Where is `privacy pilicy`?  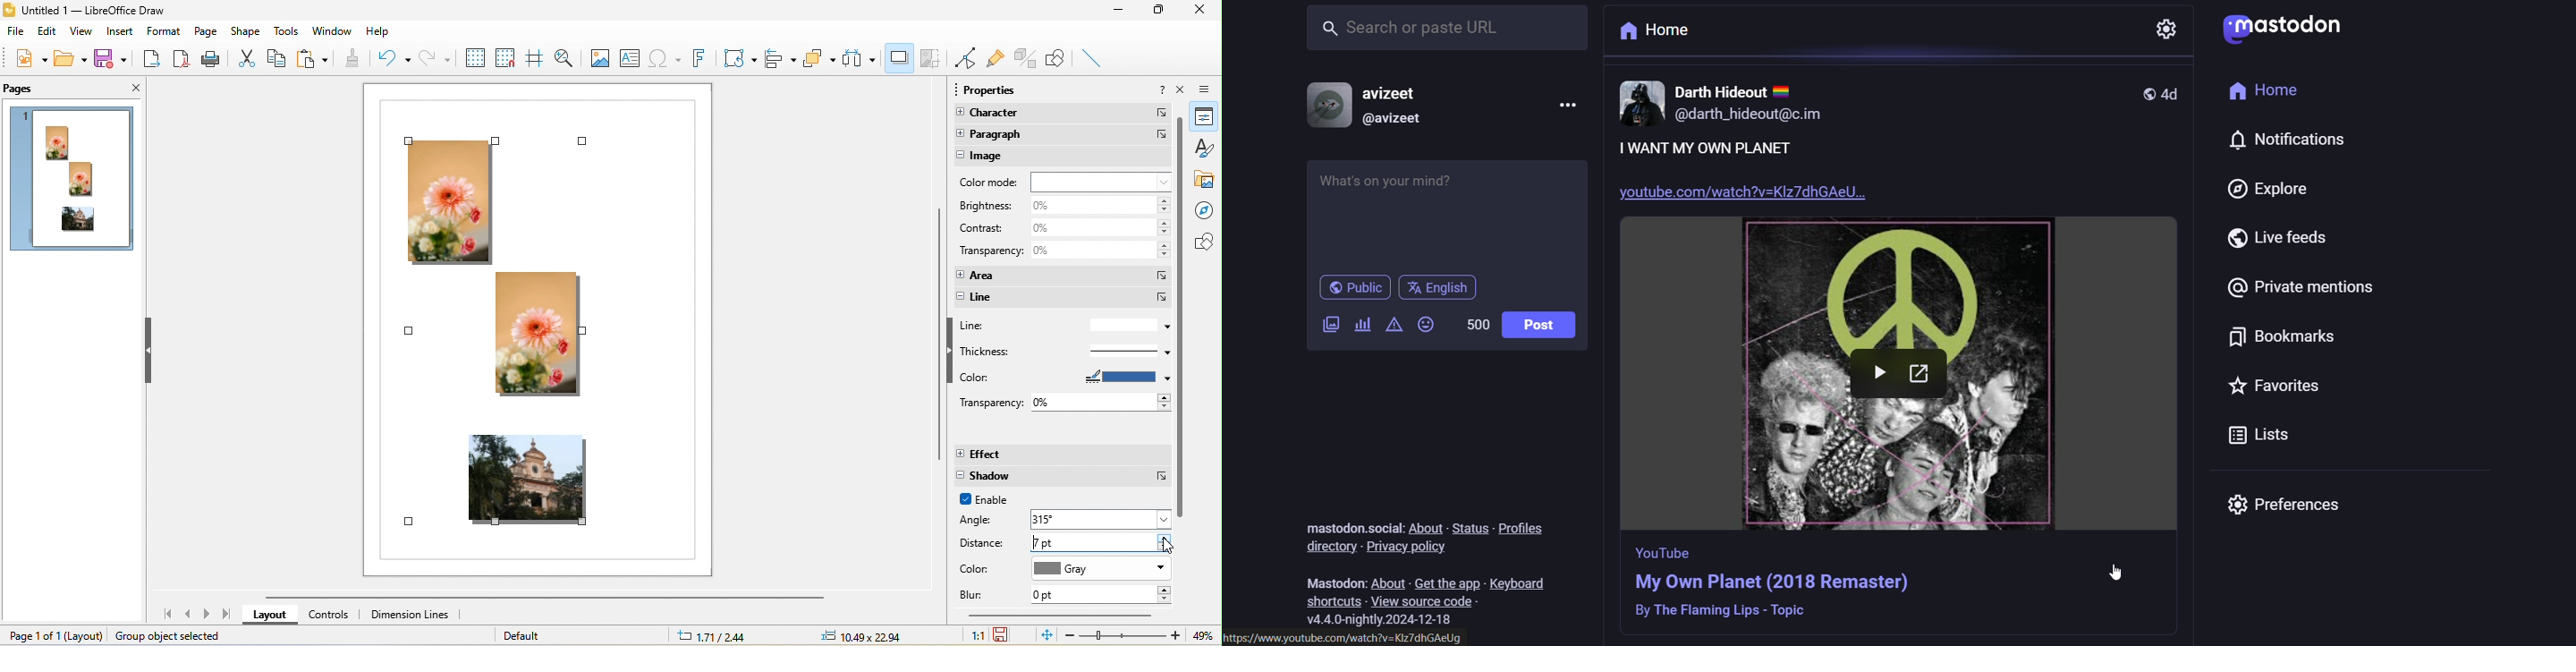
privacy pilicy is located at coordinates (1418, 548).